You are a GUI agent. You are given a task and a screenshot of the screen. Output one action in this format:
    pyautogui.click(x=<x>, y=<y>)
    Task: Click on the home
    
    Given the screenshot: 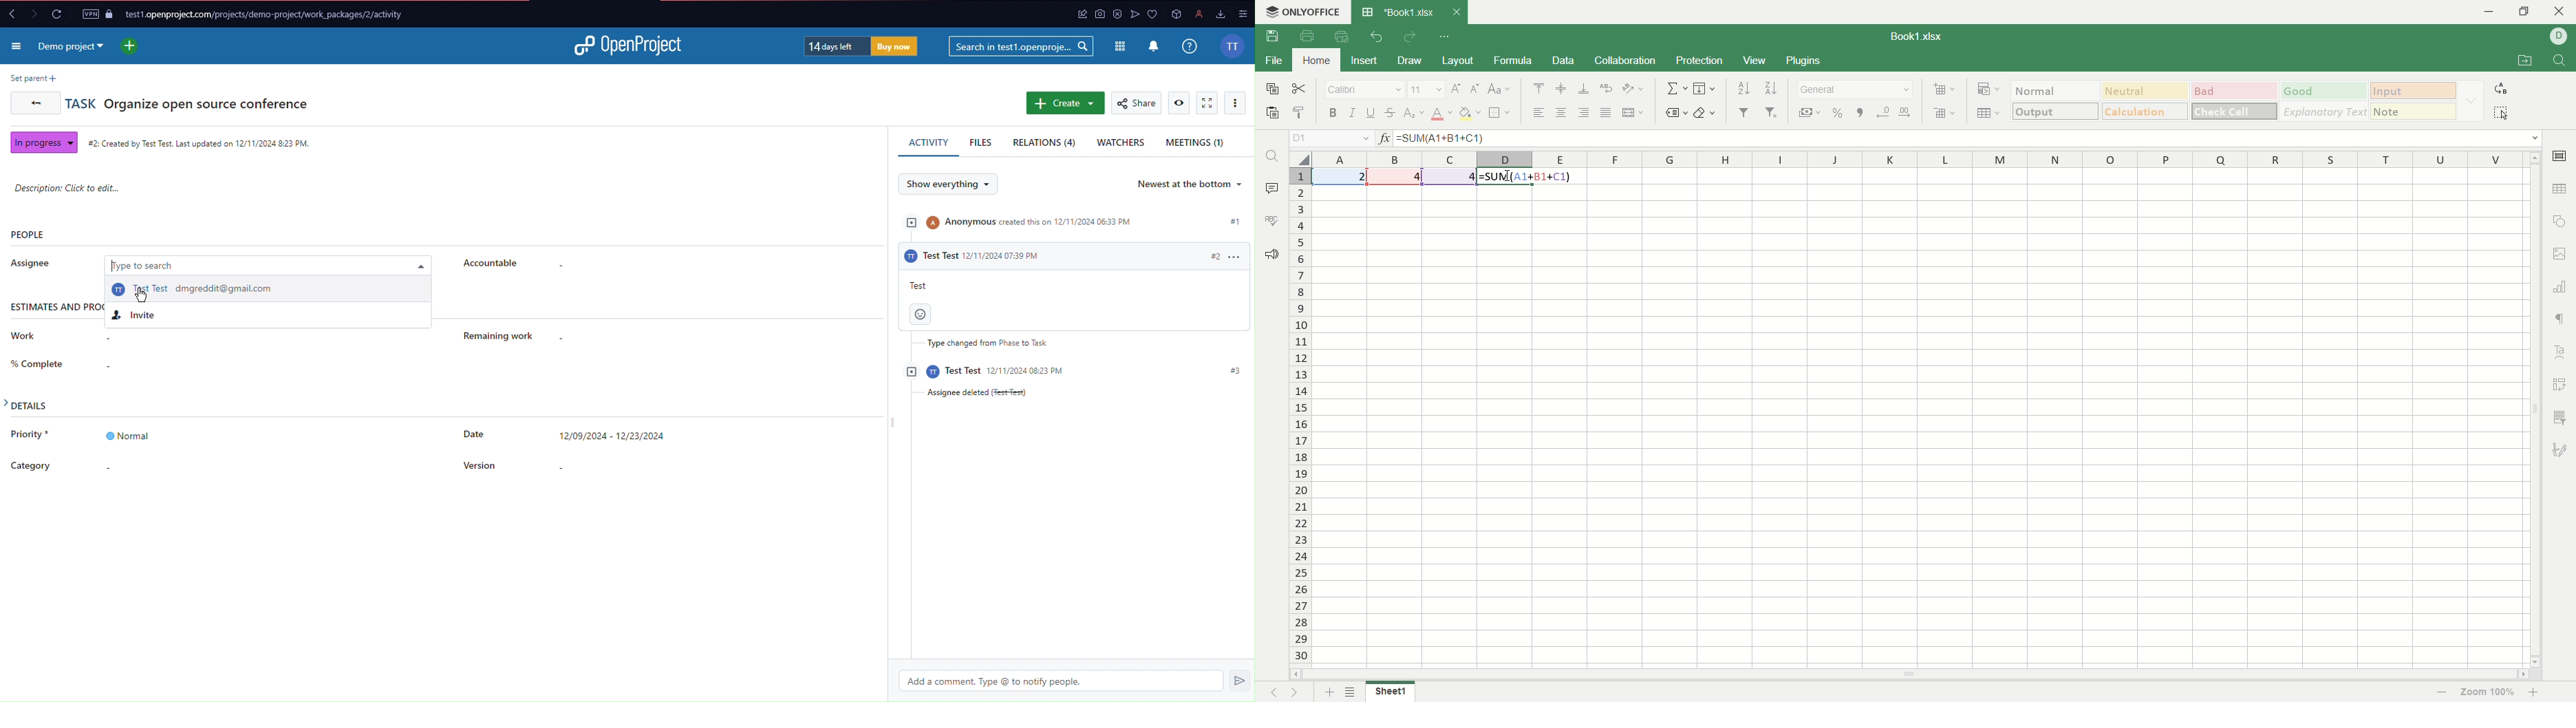 What is the action you would take?
    pyautogui.click(x=1314, y=60)
    